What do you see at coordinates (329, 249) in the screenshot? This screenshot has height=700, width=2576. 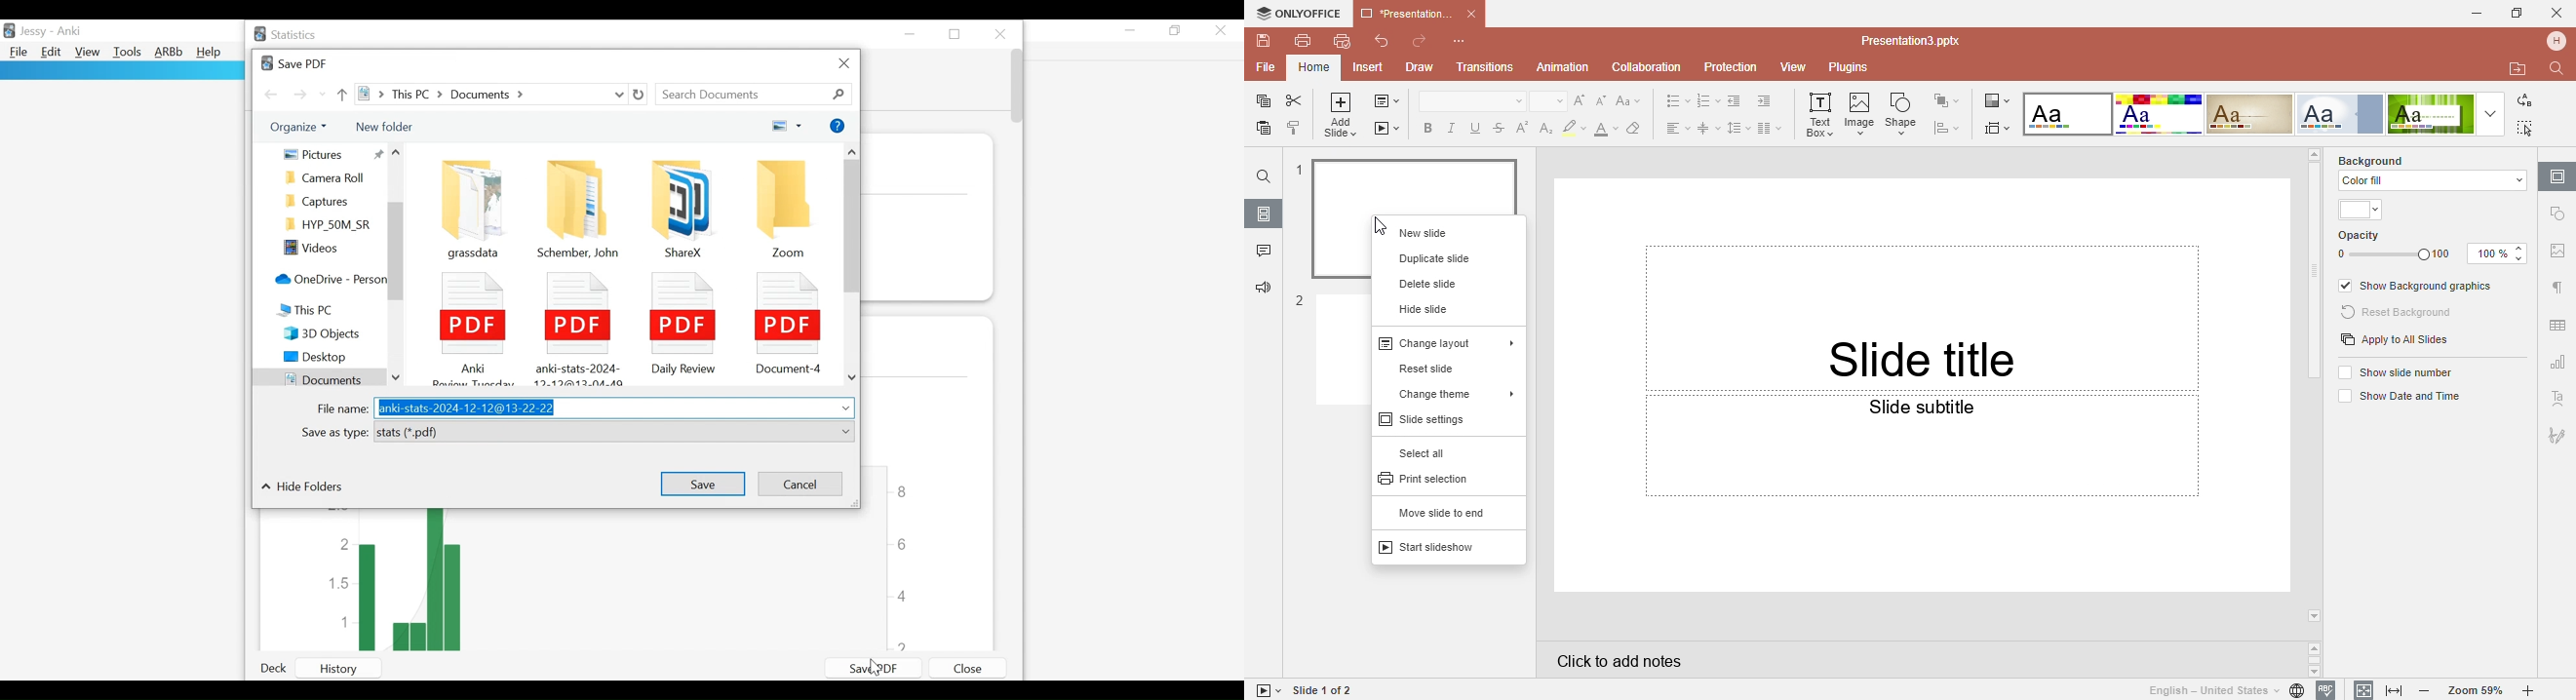 I see `Video` at bounding box center [329, 249].